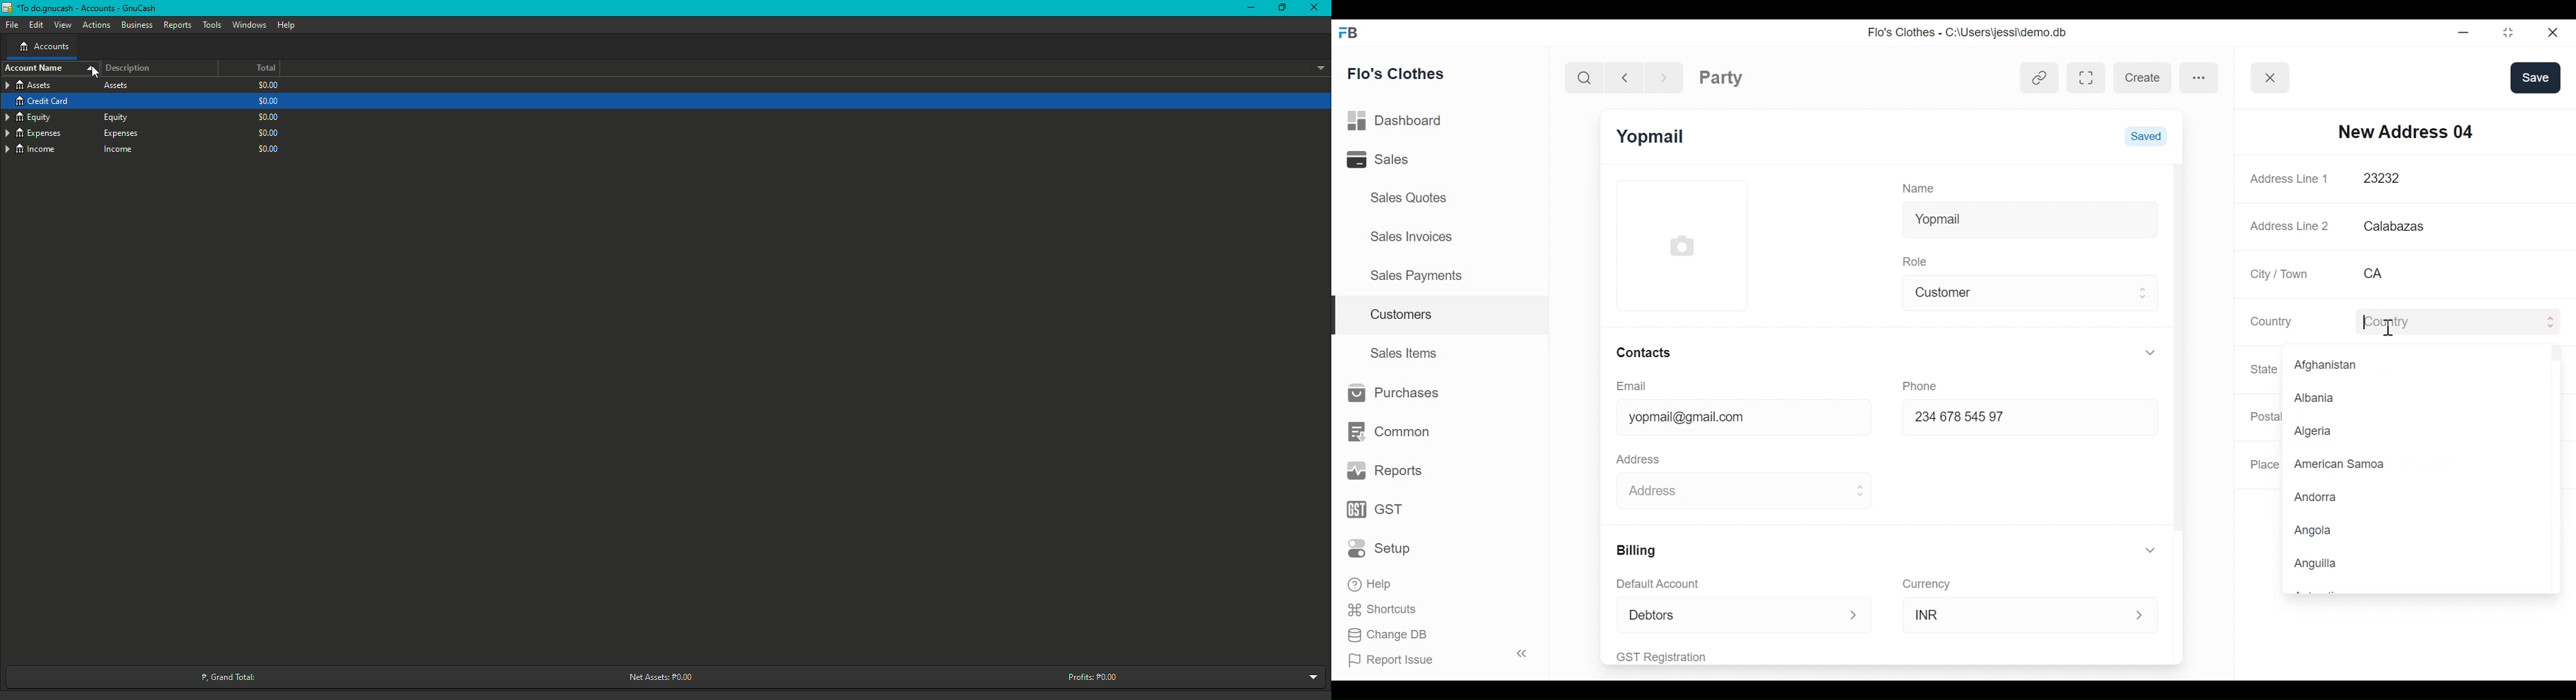  What do you see at coordinates (286, 26) in the screenshot?
I see `Help` at bounding box center [286, 26].